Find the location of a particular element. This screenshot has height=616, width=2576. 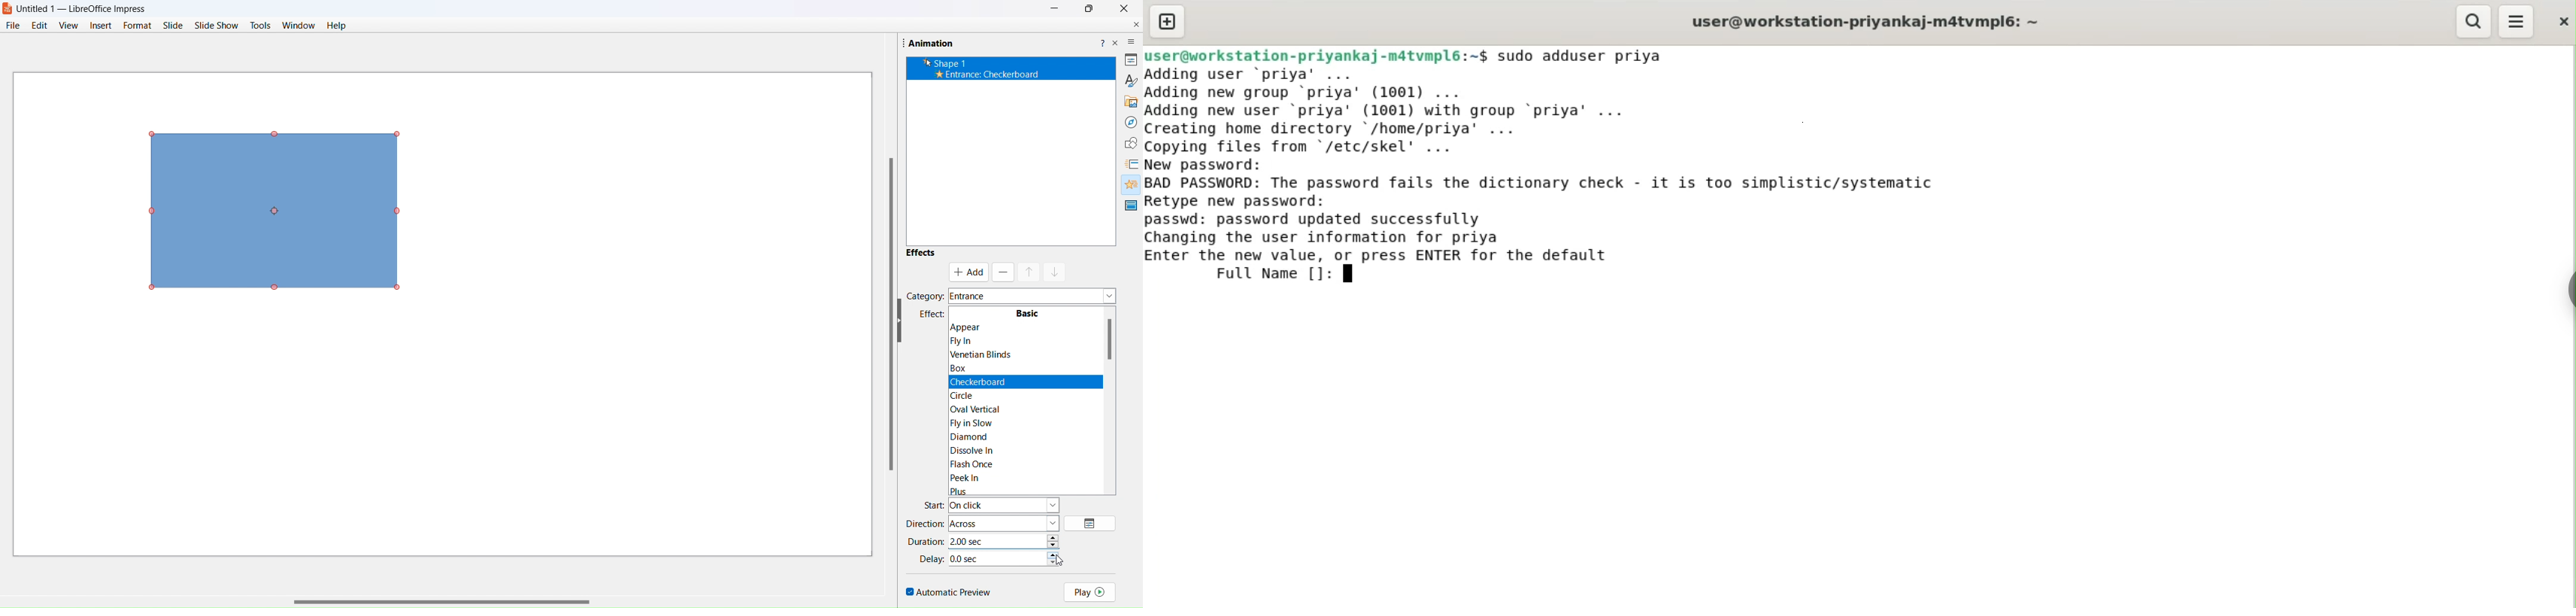

effects is located at coordinates (921, 255).